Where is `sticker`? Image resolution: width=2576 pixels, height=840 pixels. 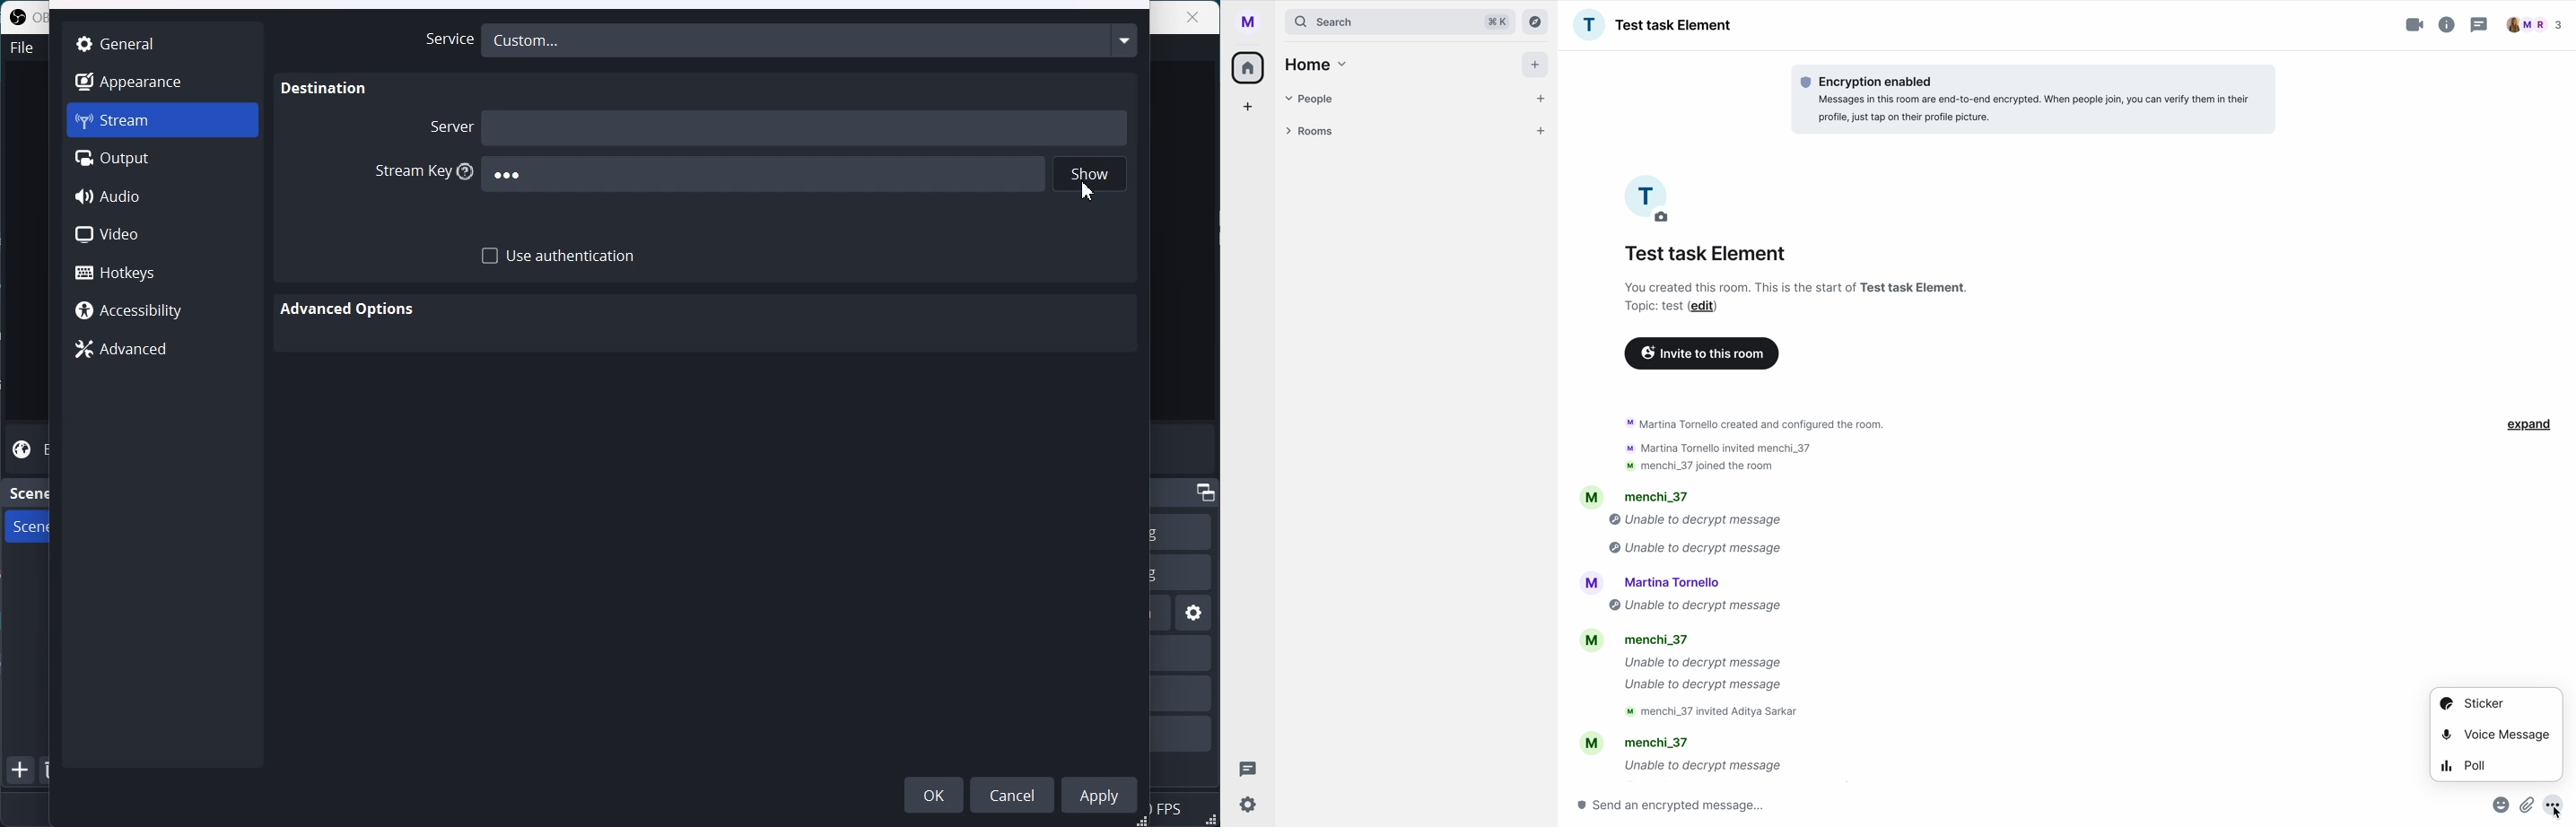 sticker is located at coordinates (2471, 703).